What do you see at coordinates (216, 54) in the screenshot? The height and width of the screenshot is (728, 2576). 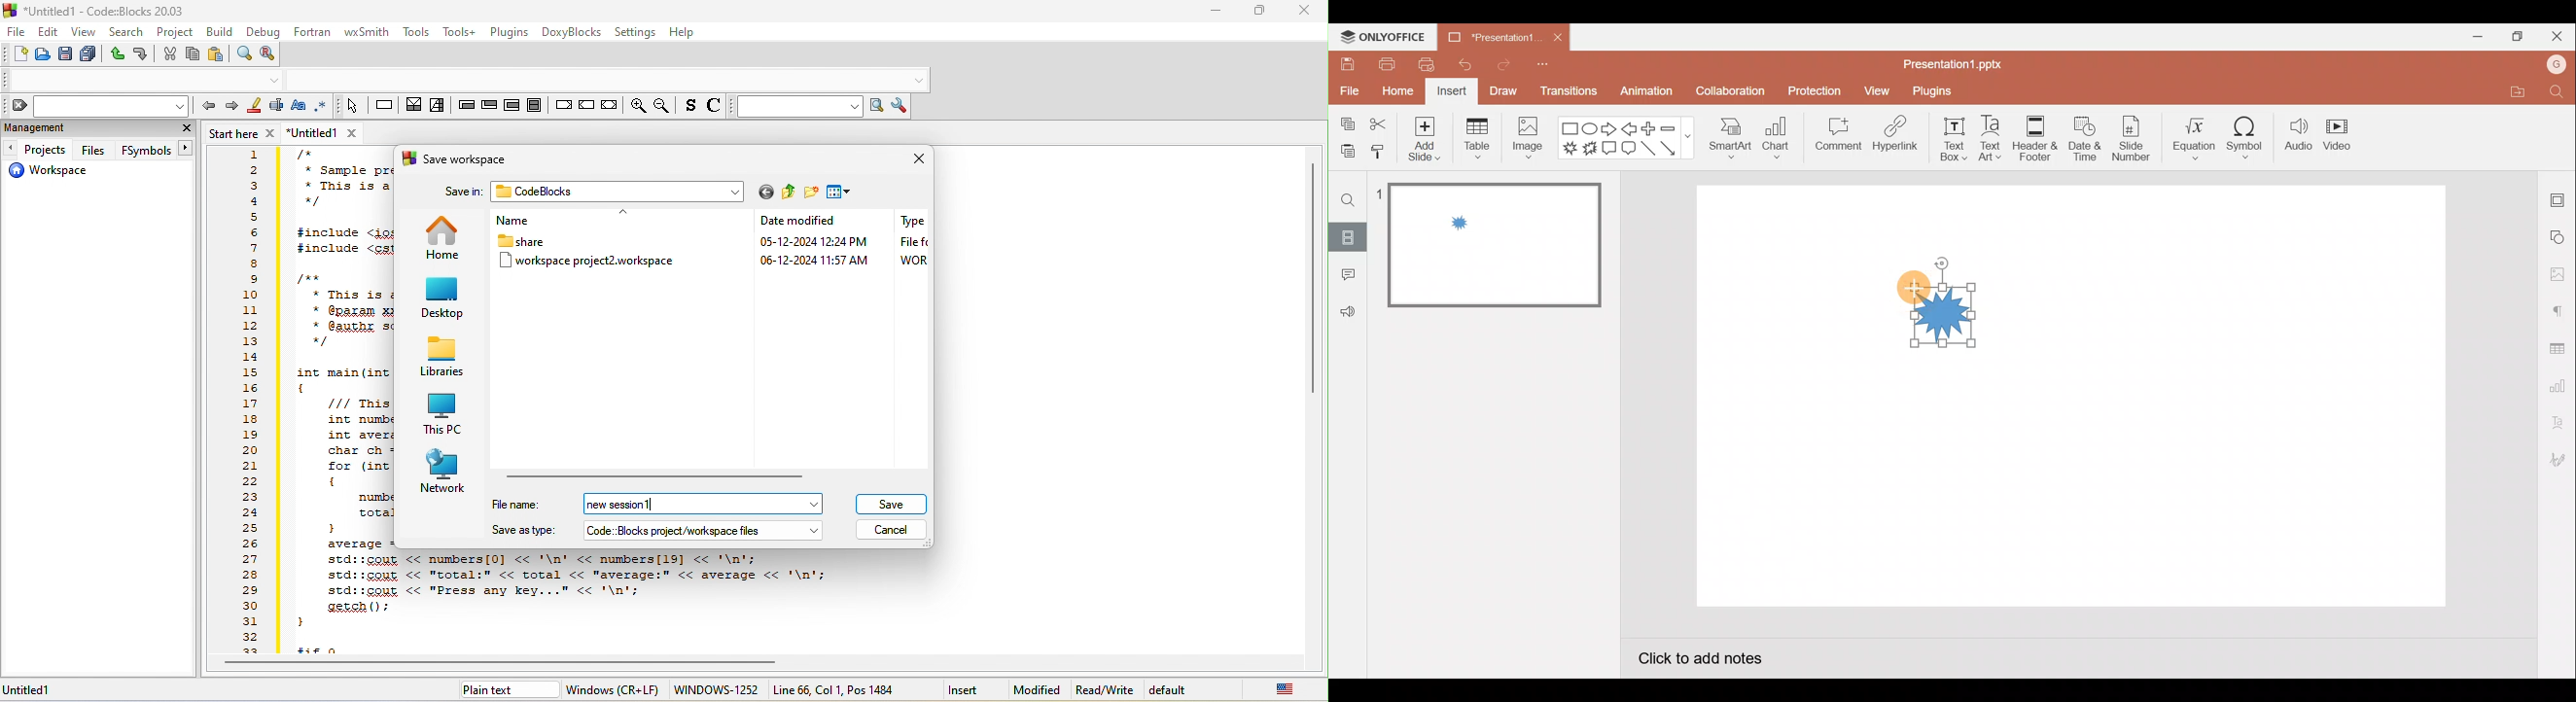 I see `paste` at bounding box center [216, 54].